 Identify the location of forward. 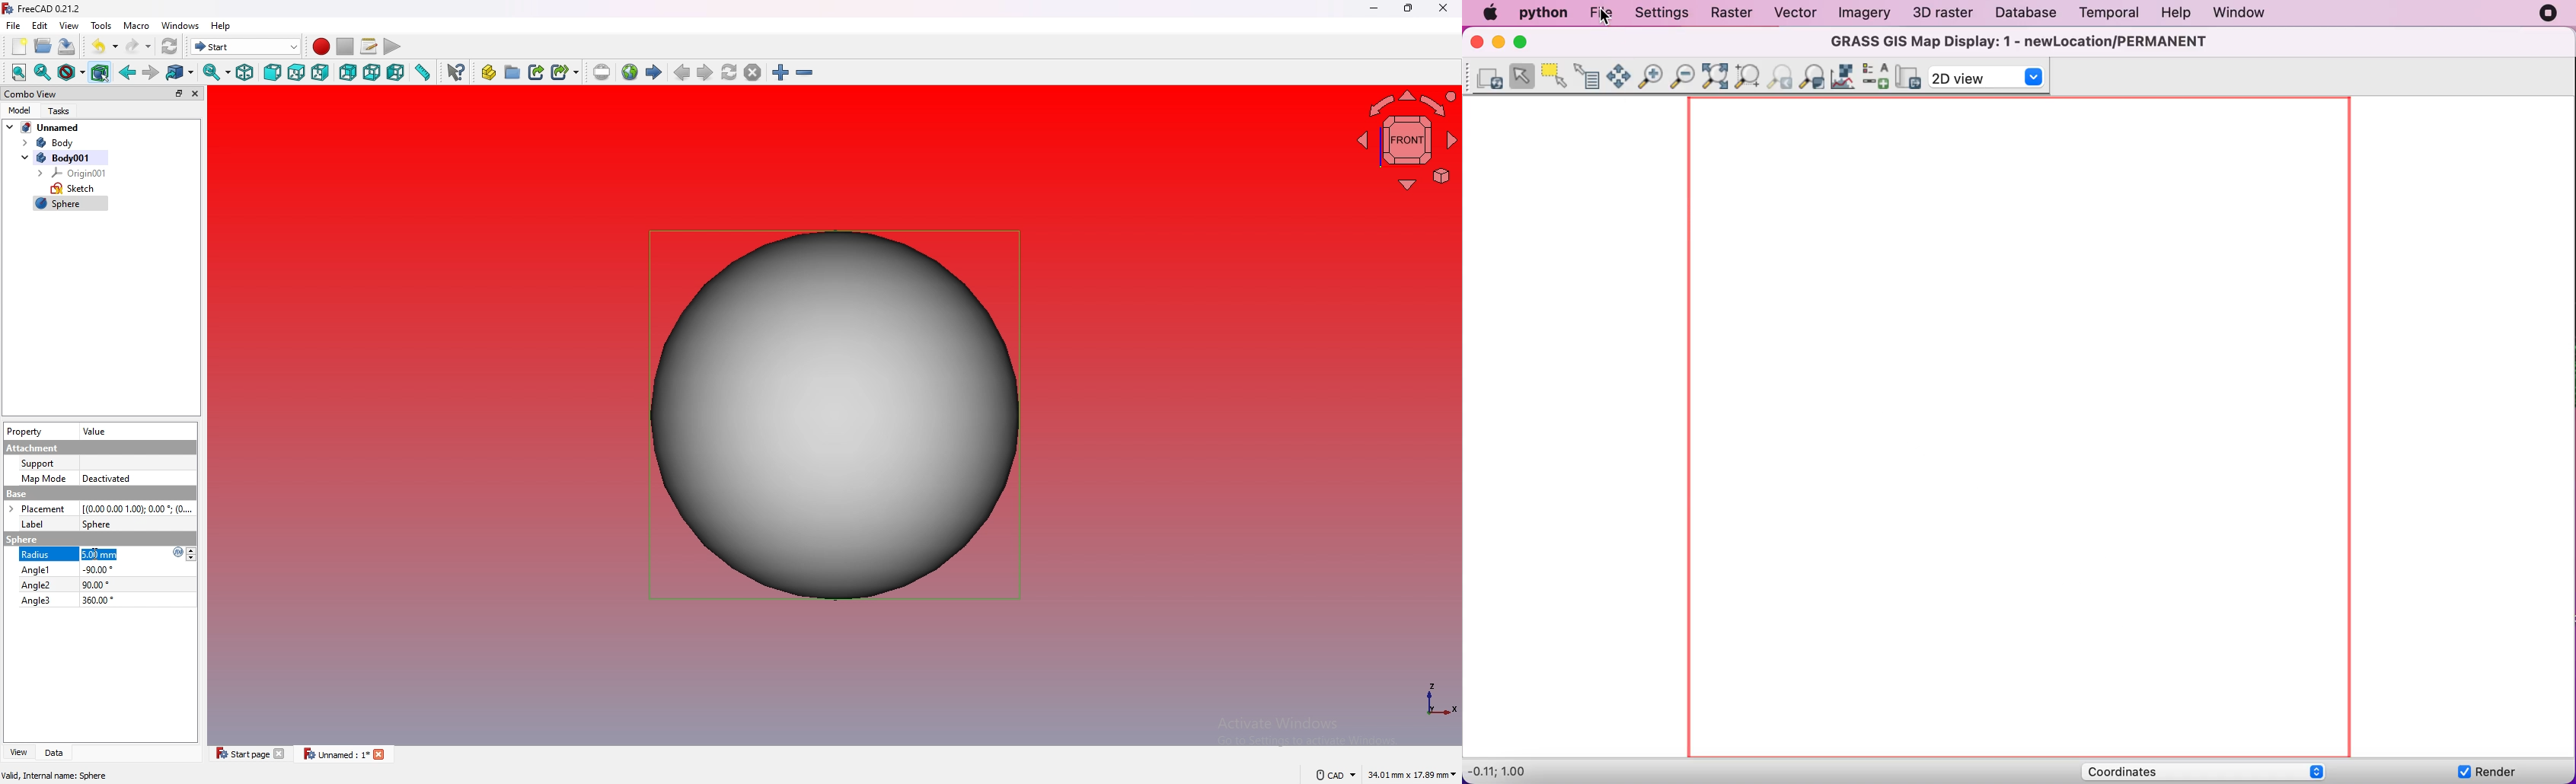
(149, 72).